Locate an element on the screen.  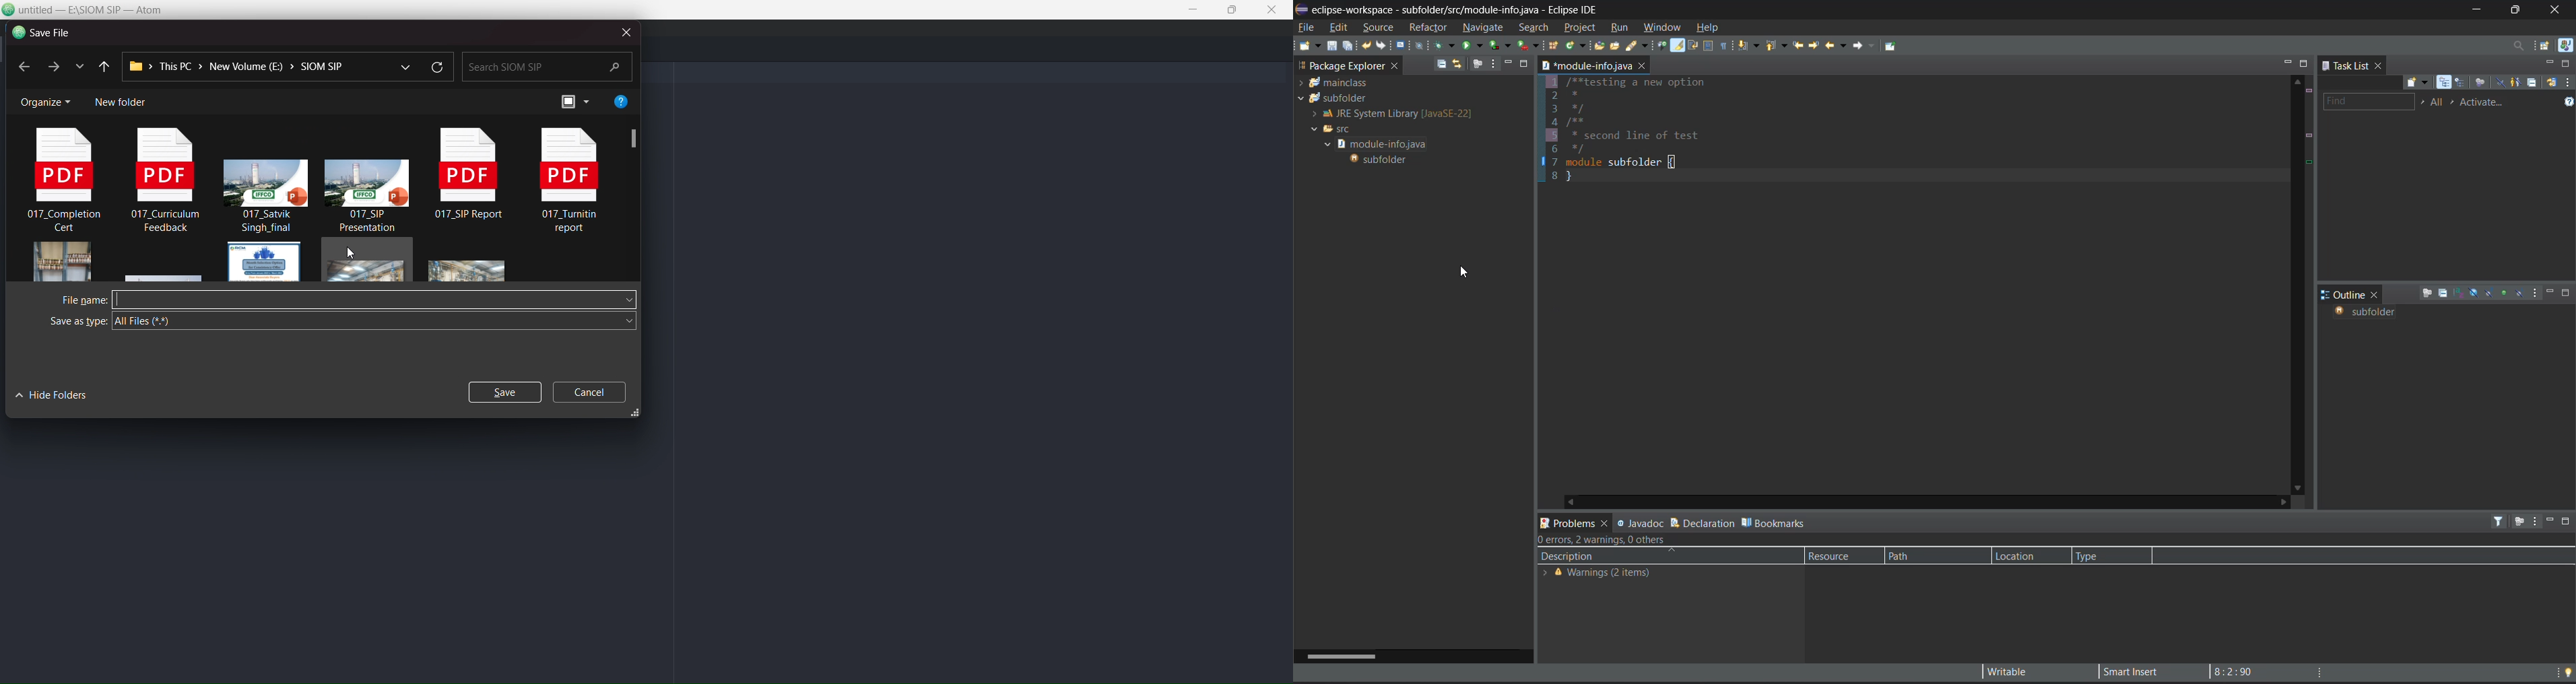
undo is located at coordinates (1368, 46).